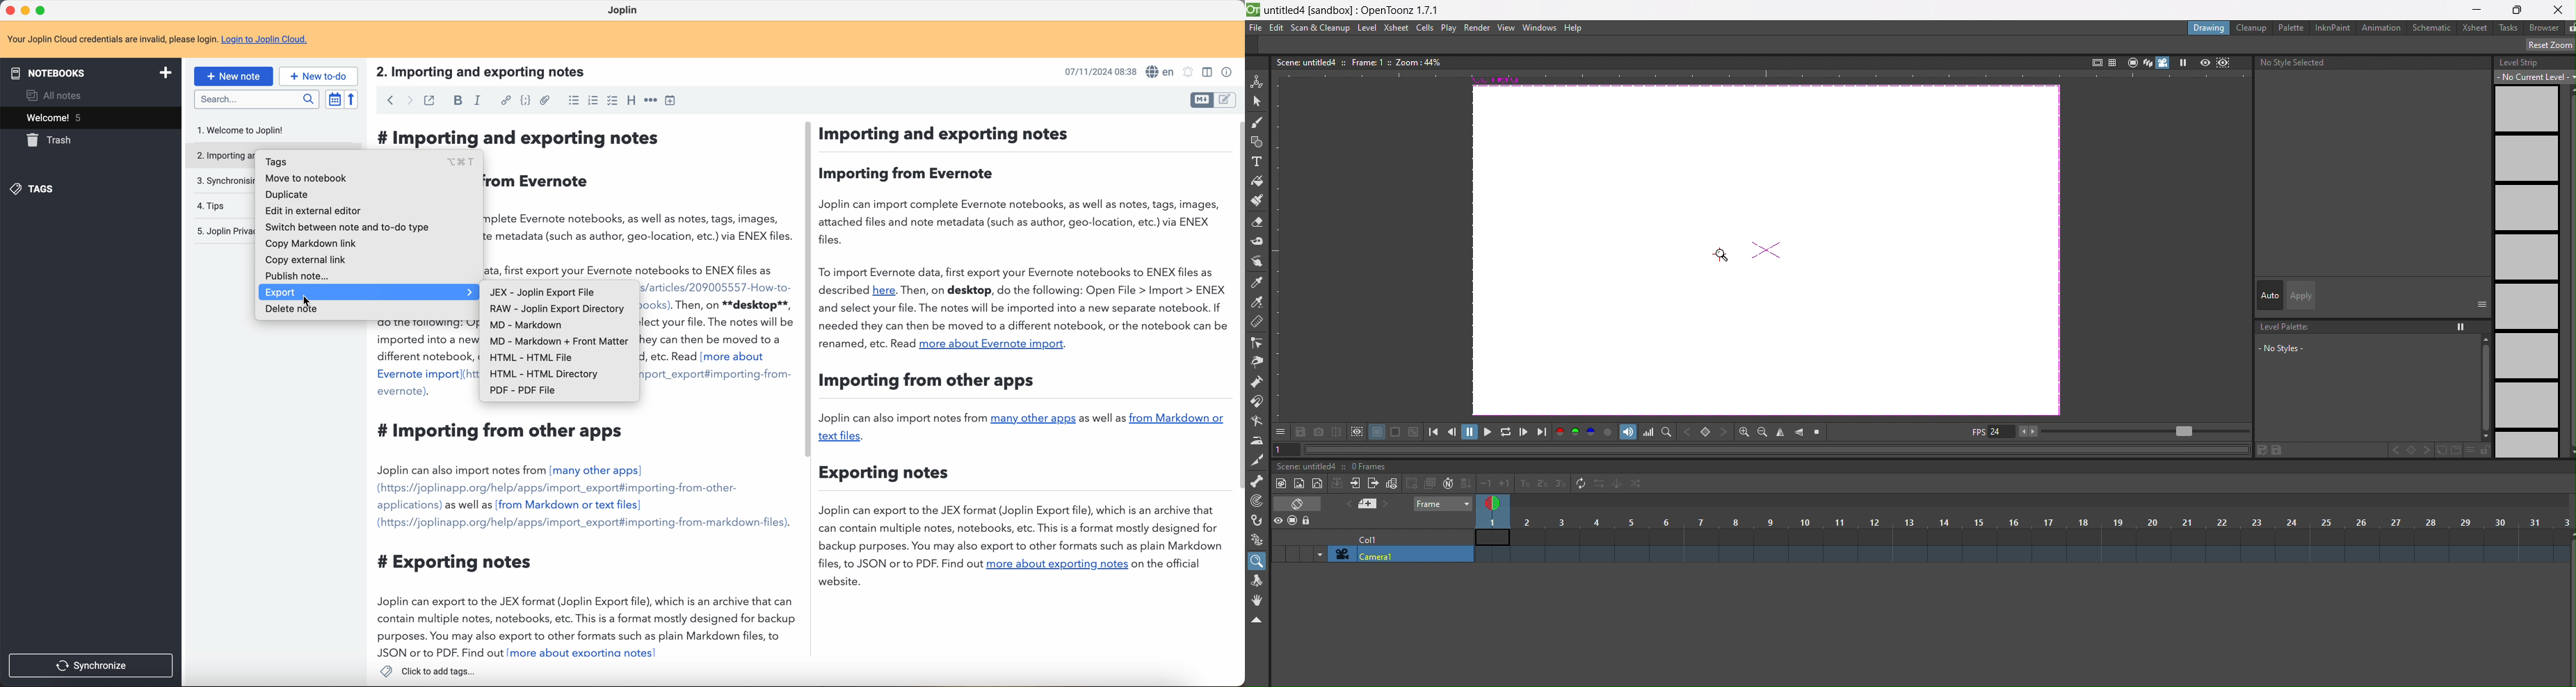 The width and height of the screenshot is (2576, 700). Describe the element at coordinates (425, 139) in the screenshot. I see `# Importing` at that location.